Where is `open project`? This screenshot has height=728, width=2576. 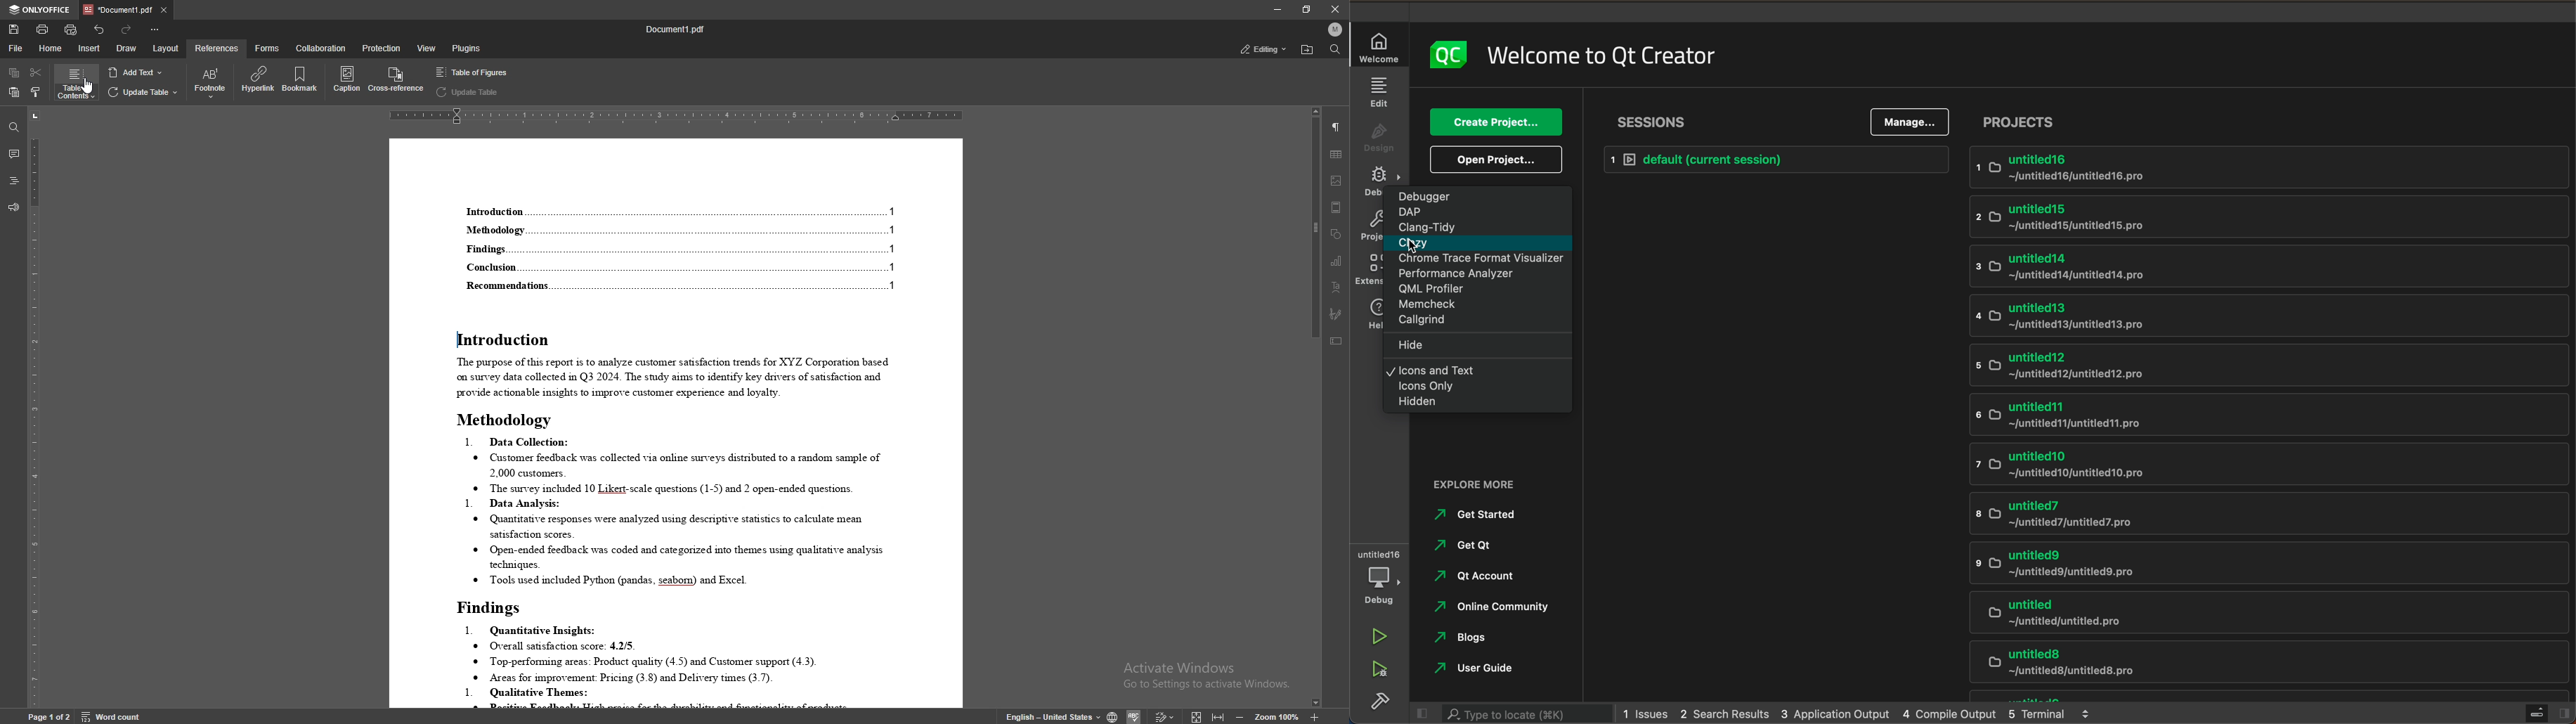 open project is located at coordinates (1498, 158).